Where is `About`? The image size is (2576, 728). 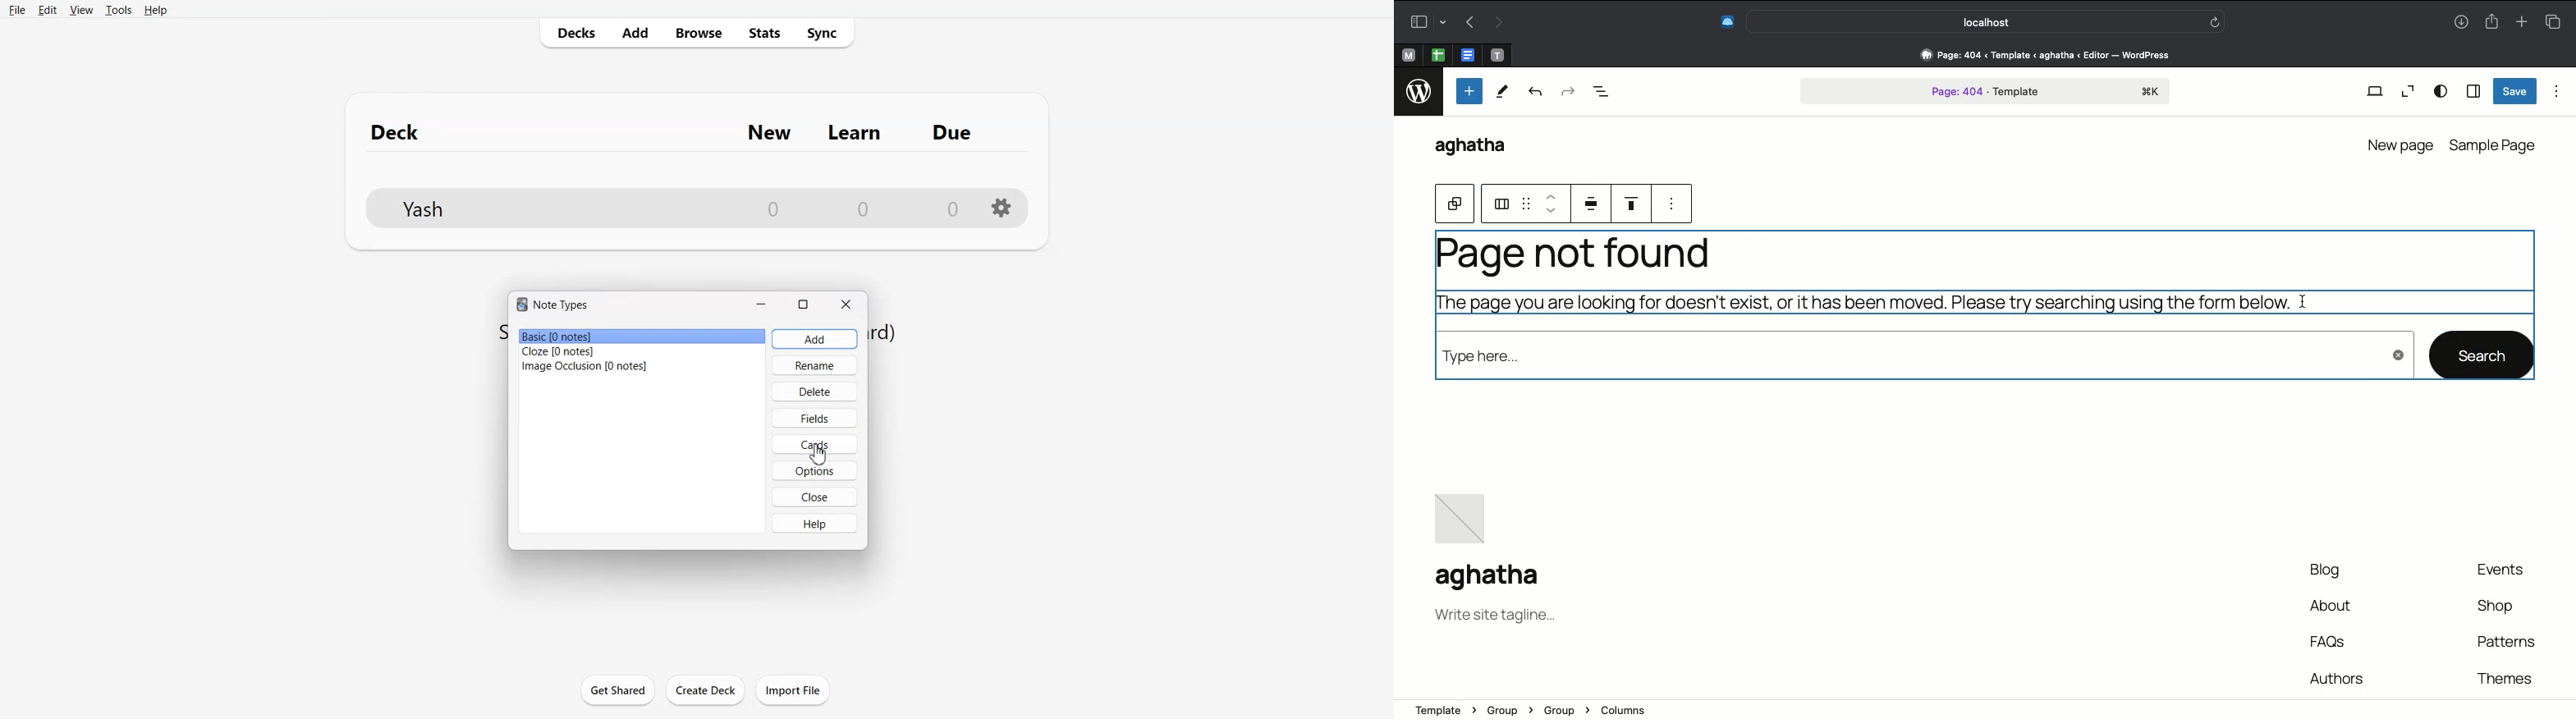
About is located at coordinates (2331, 607).